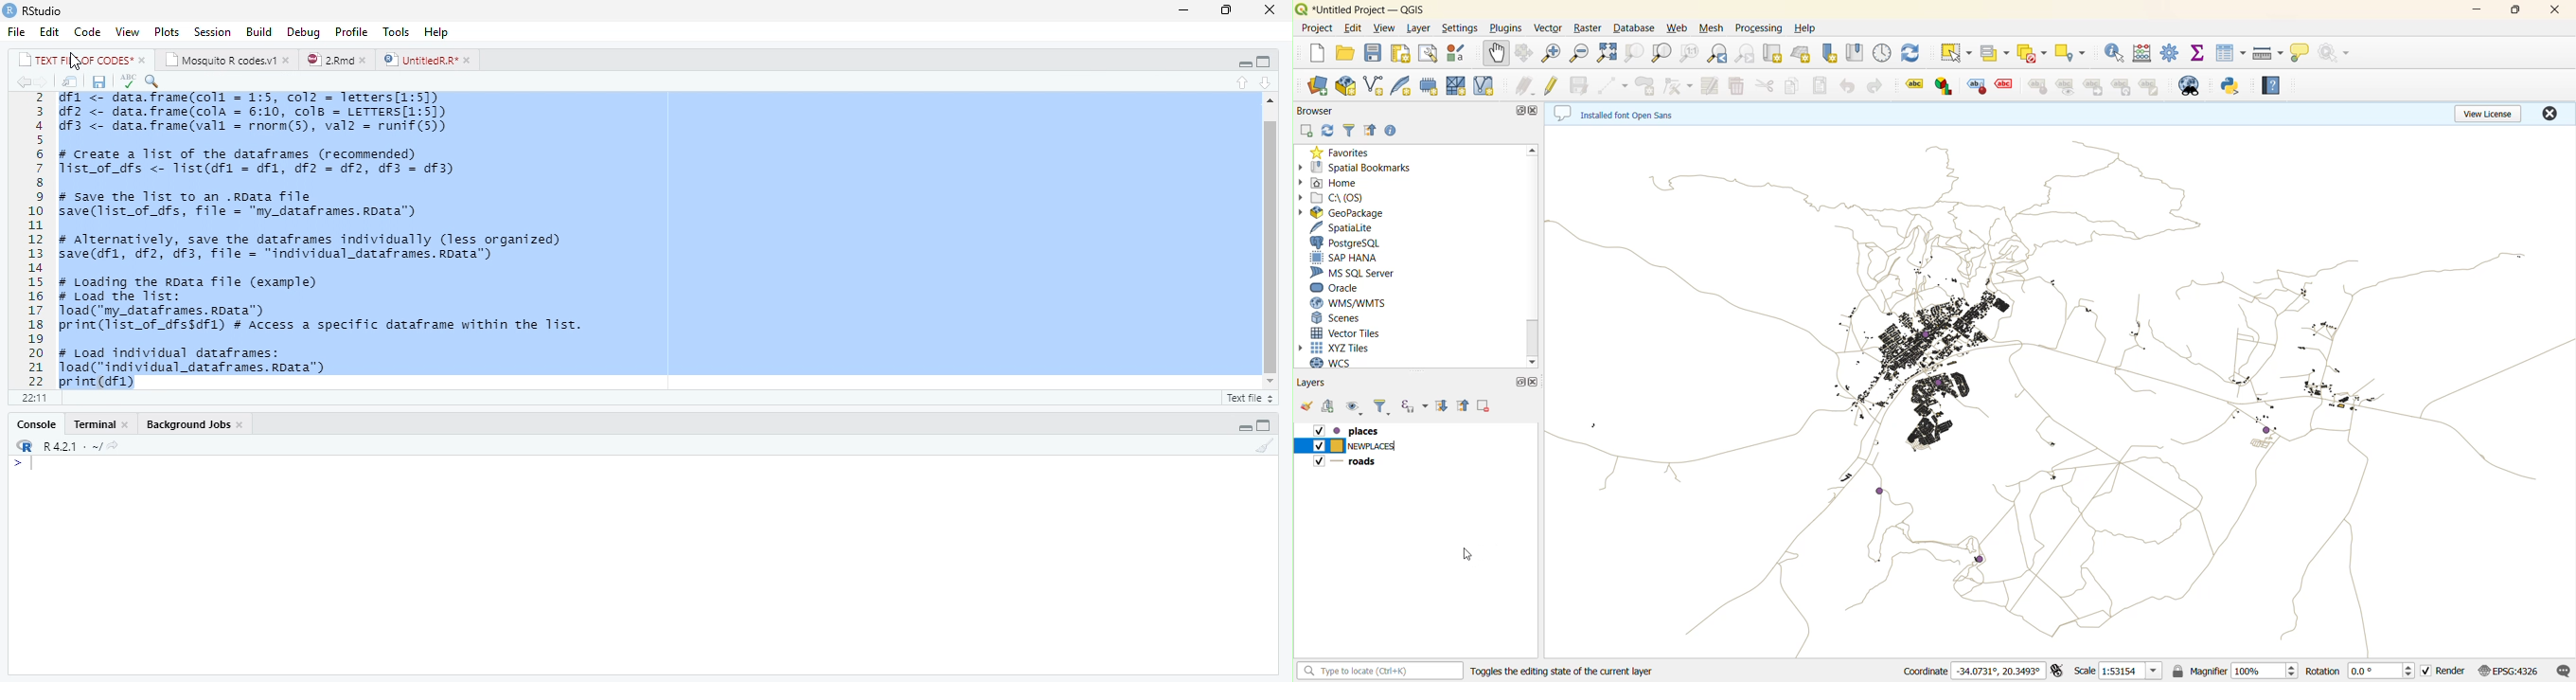 The width and height of the screenshot is (2576, 700). I want to click on cursor, so click(76, 63).